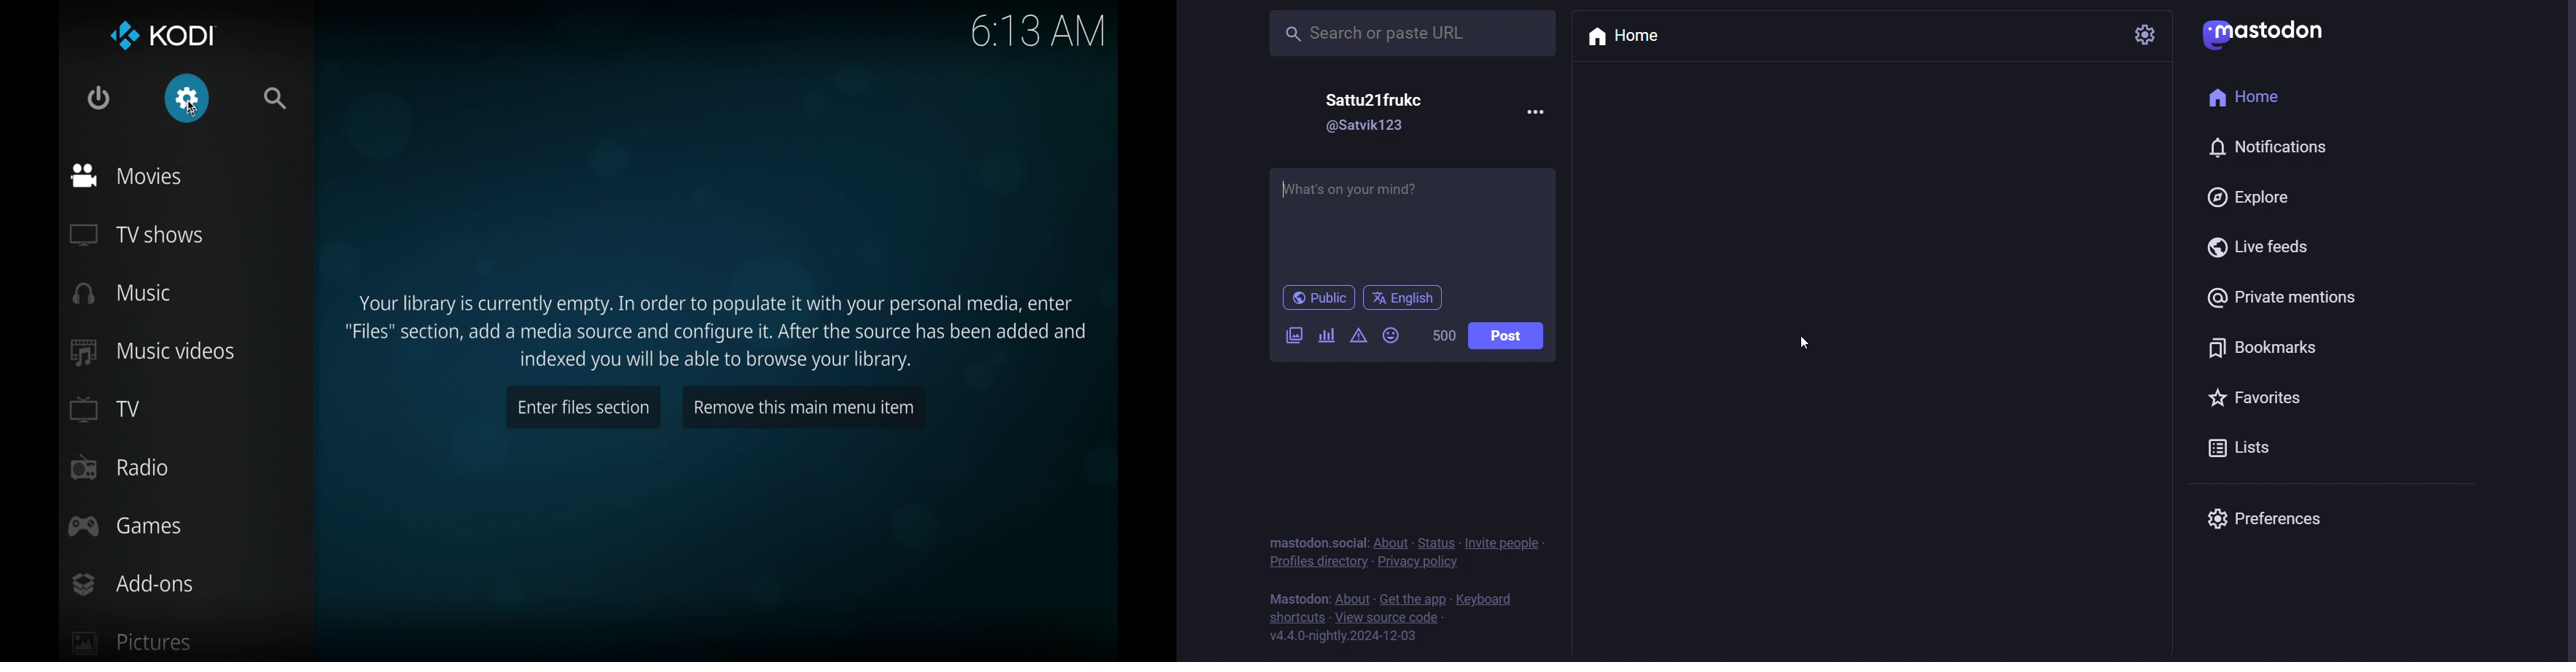  Describe the element at coordinates (123, 293) in the screenshot. I see `music` at that location.